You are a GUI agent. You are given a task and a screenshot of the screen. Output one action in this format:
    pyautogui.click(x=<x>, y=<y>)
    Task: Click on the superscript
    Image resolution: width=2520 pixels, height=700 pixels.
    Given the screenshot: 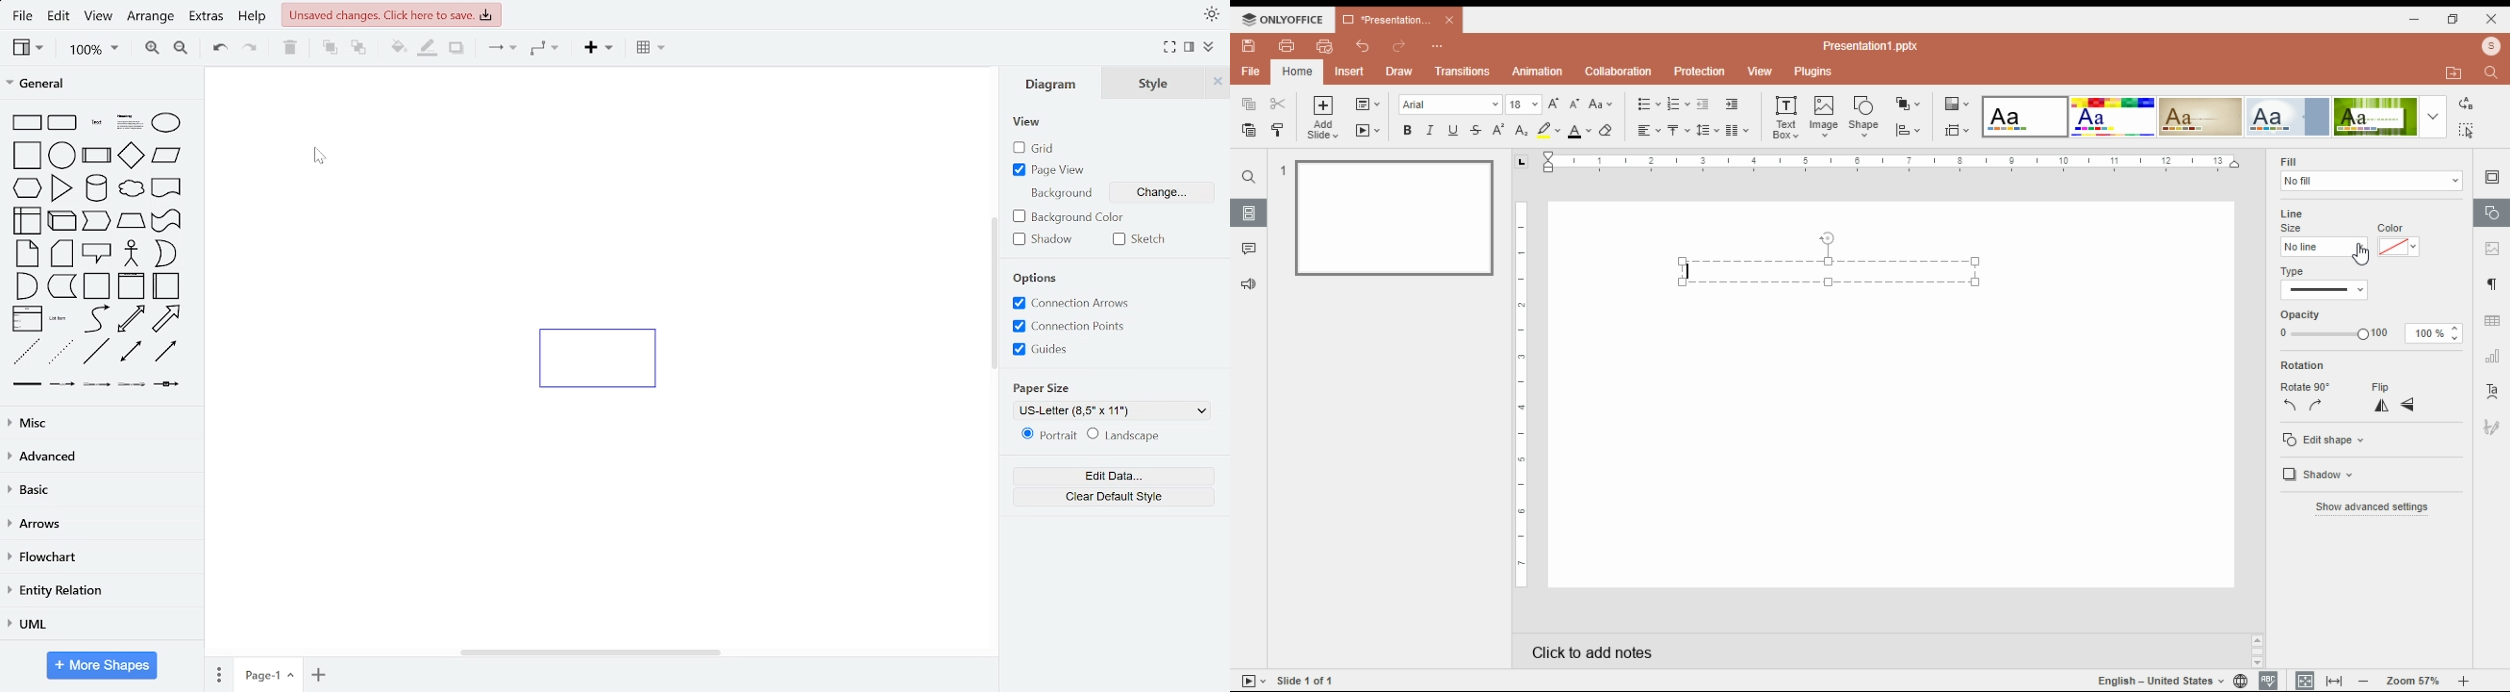 What is the action you would take?
    pyautogui.click(x=1498, y=130)
    